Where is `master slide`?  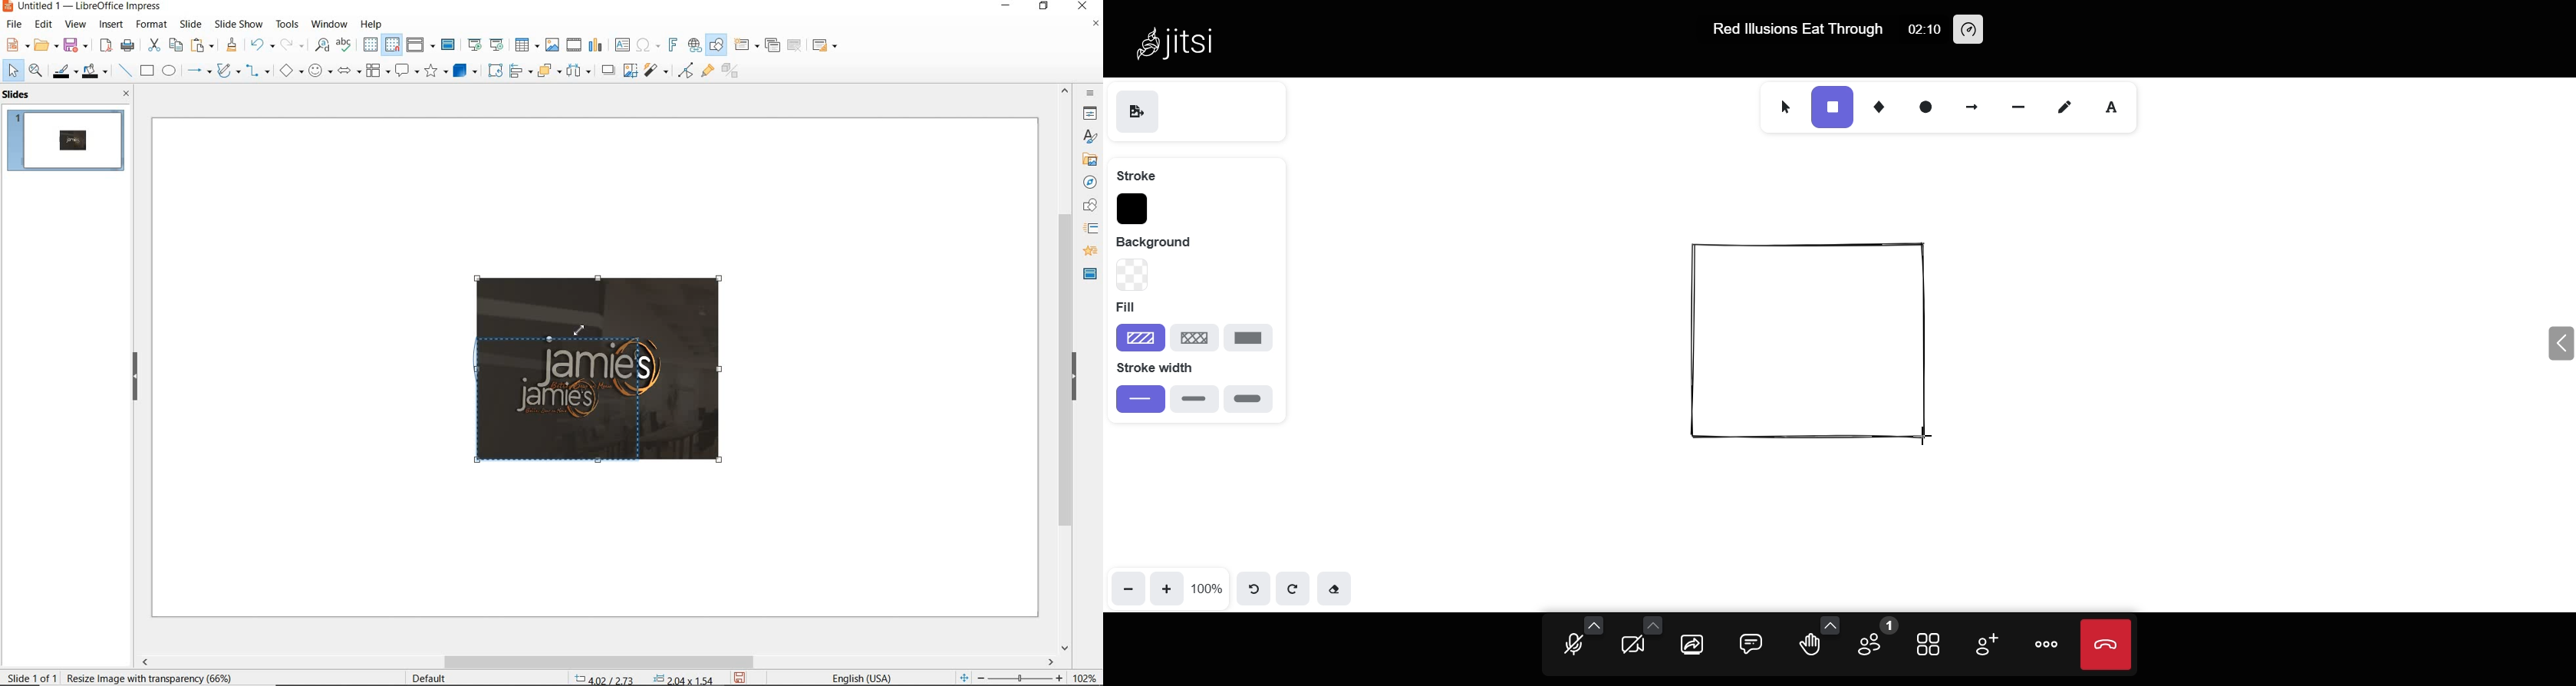 master slide is located at coordinates (1090, 273).